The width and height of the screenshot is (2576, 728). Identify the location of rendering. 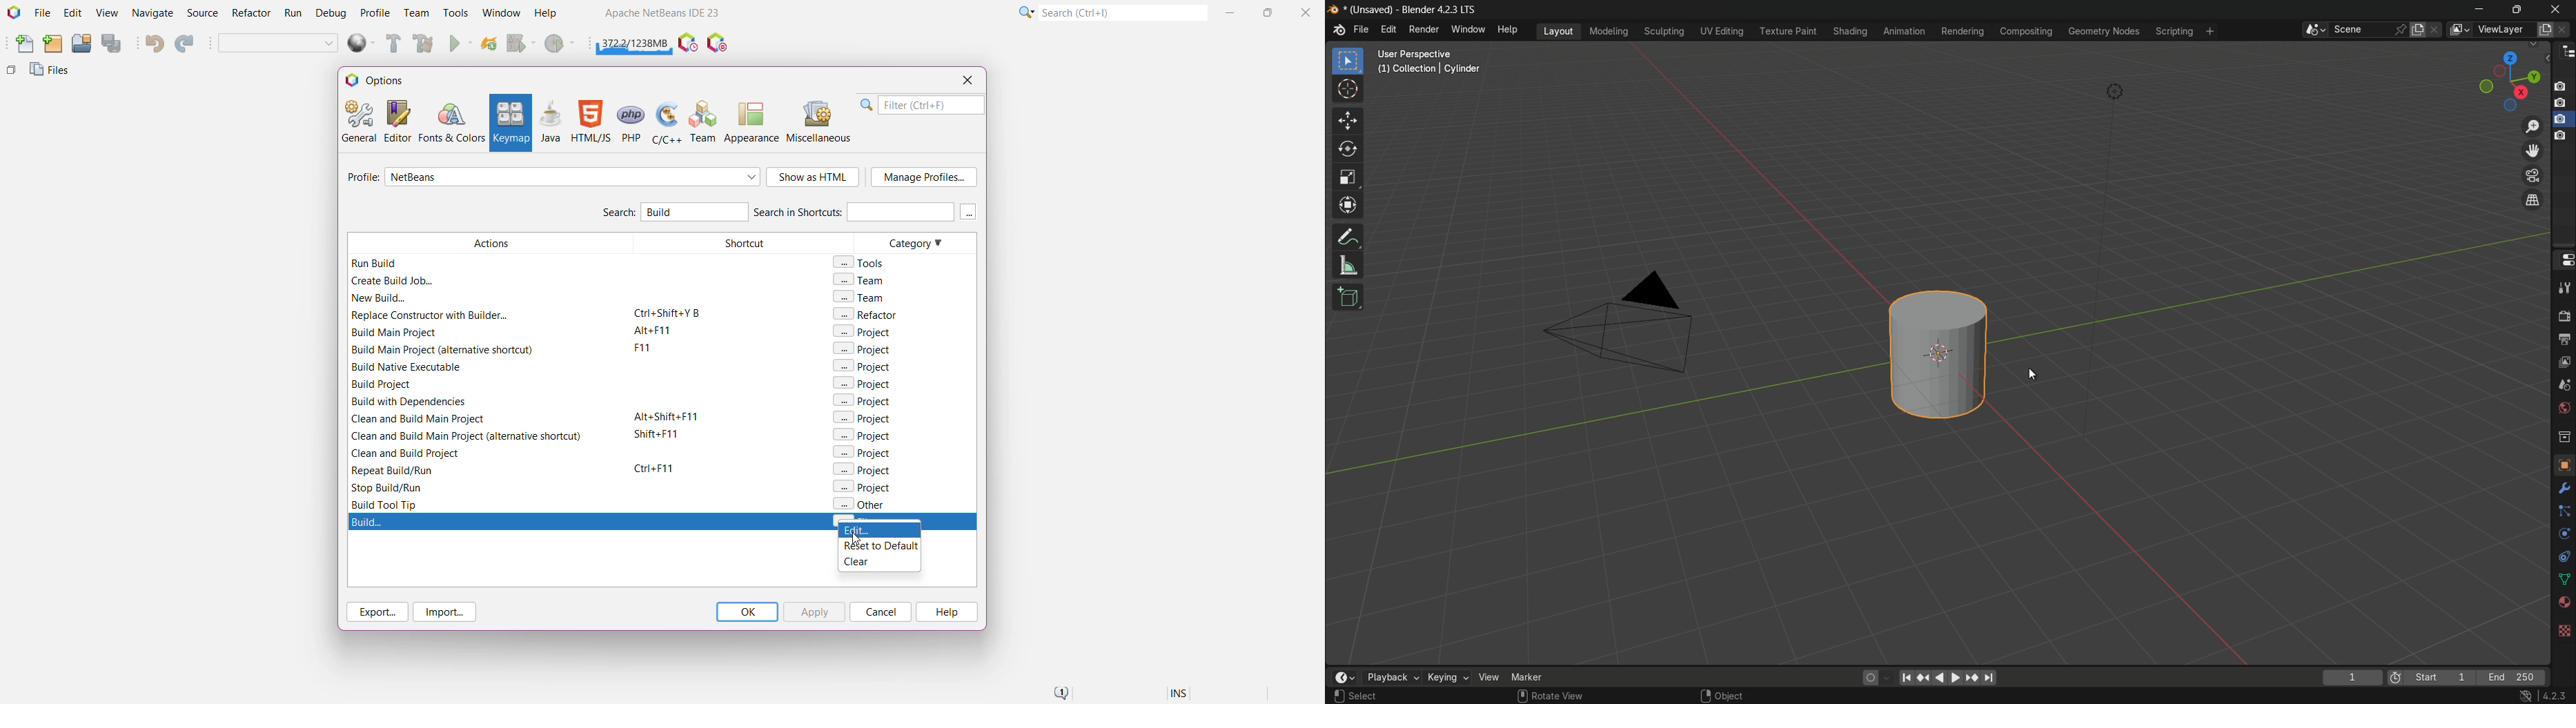
(1962, 31).